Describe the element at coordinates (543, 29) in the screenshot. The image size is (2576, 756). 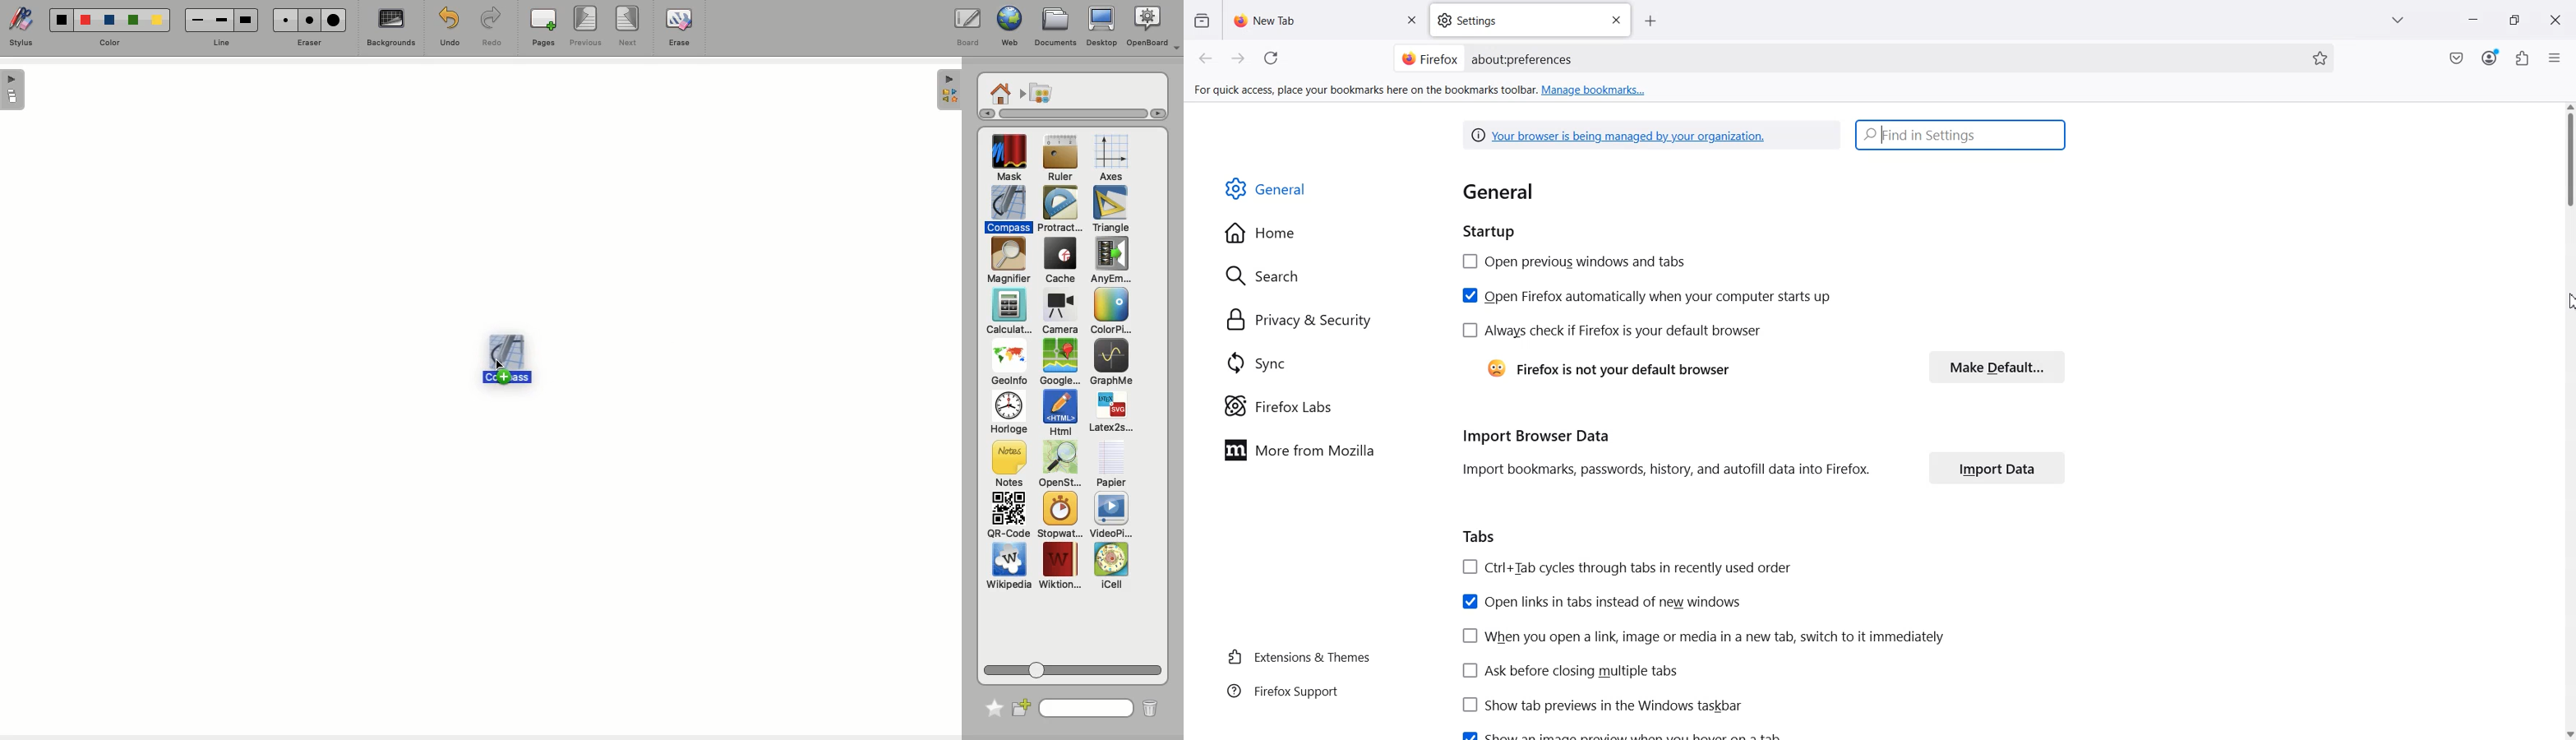
I see `Pages` at that location.